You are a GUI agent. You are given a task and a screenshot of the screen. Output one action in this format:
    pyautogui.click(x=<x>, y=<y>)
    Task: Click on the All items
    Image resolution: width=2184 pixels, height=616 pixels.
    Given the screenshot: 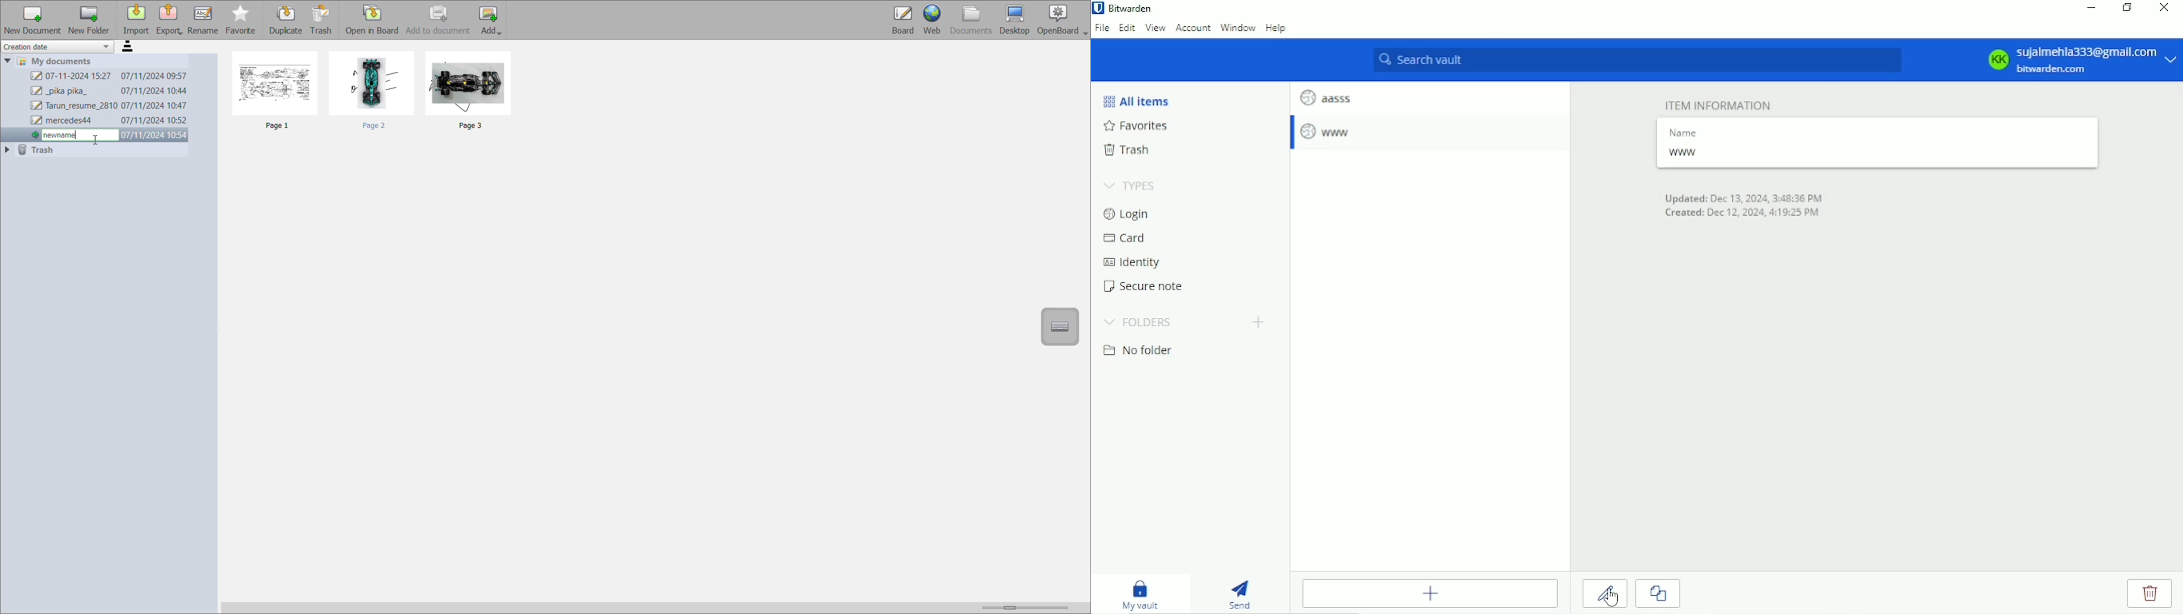 What is the action you would take?
    pyautogui.click(x=1135, y=100)
    